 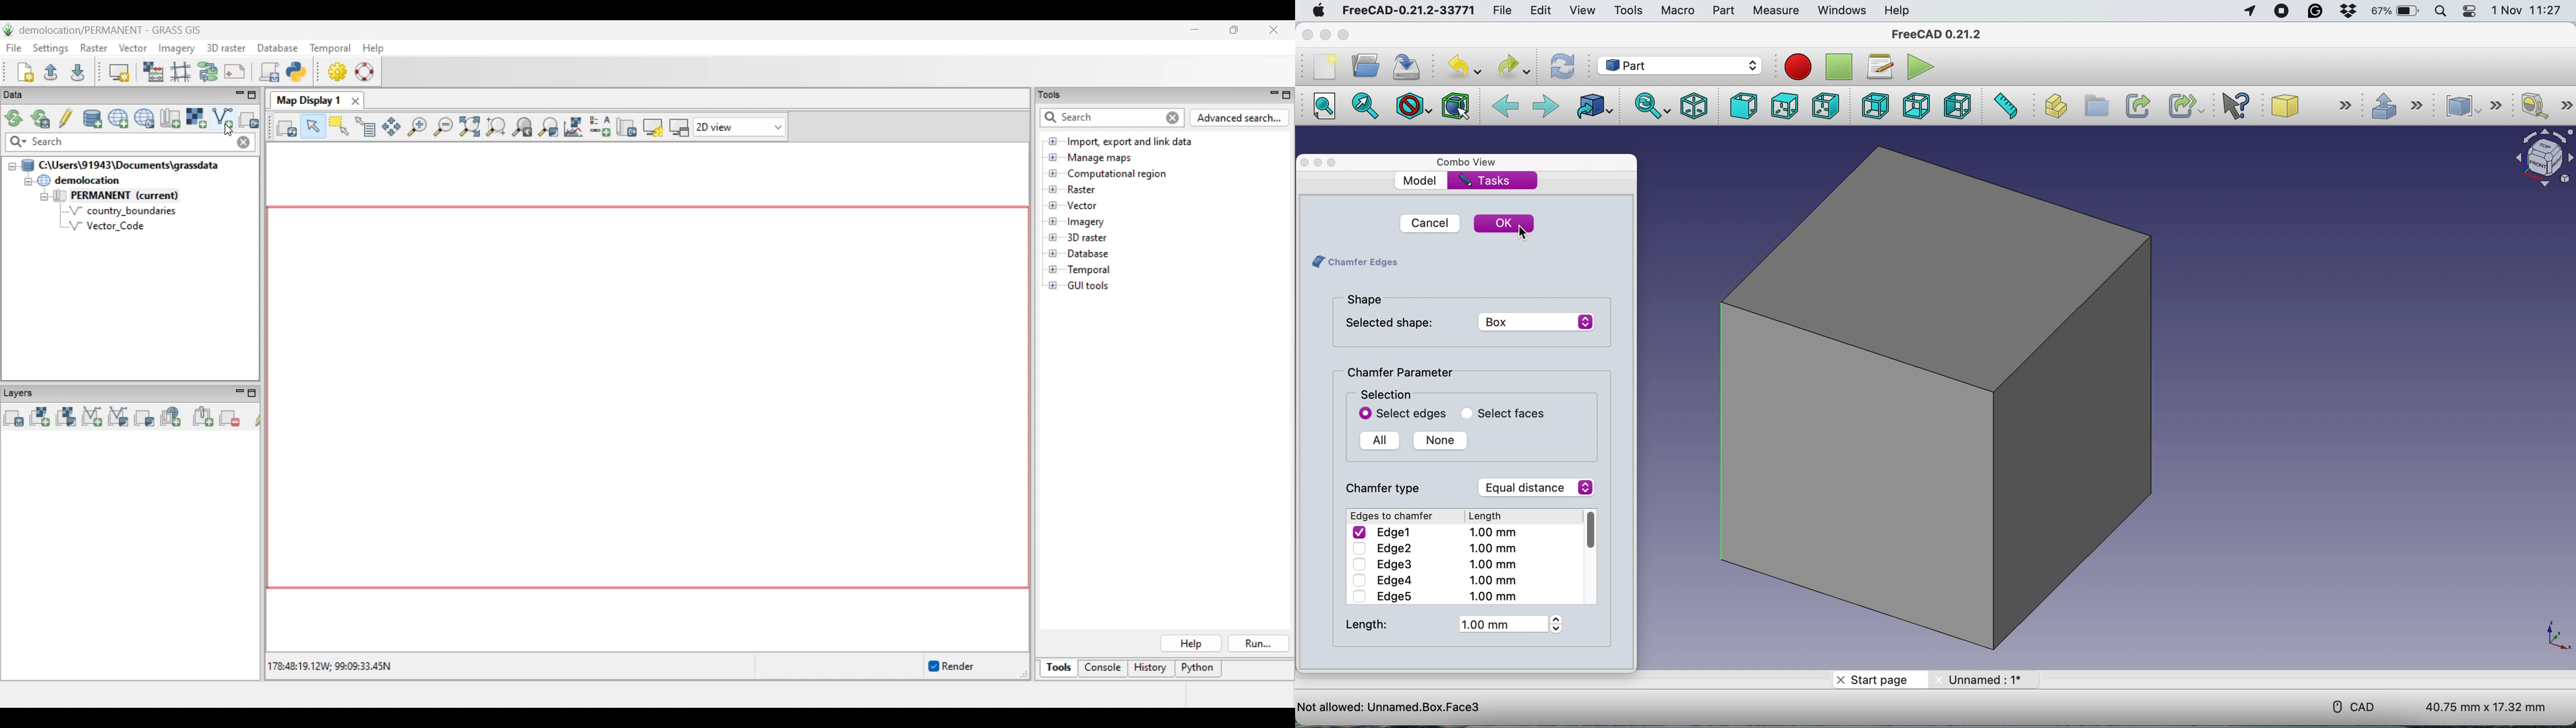 I want to click on sync view, so click(x=1648, y=108).